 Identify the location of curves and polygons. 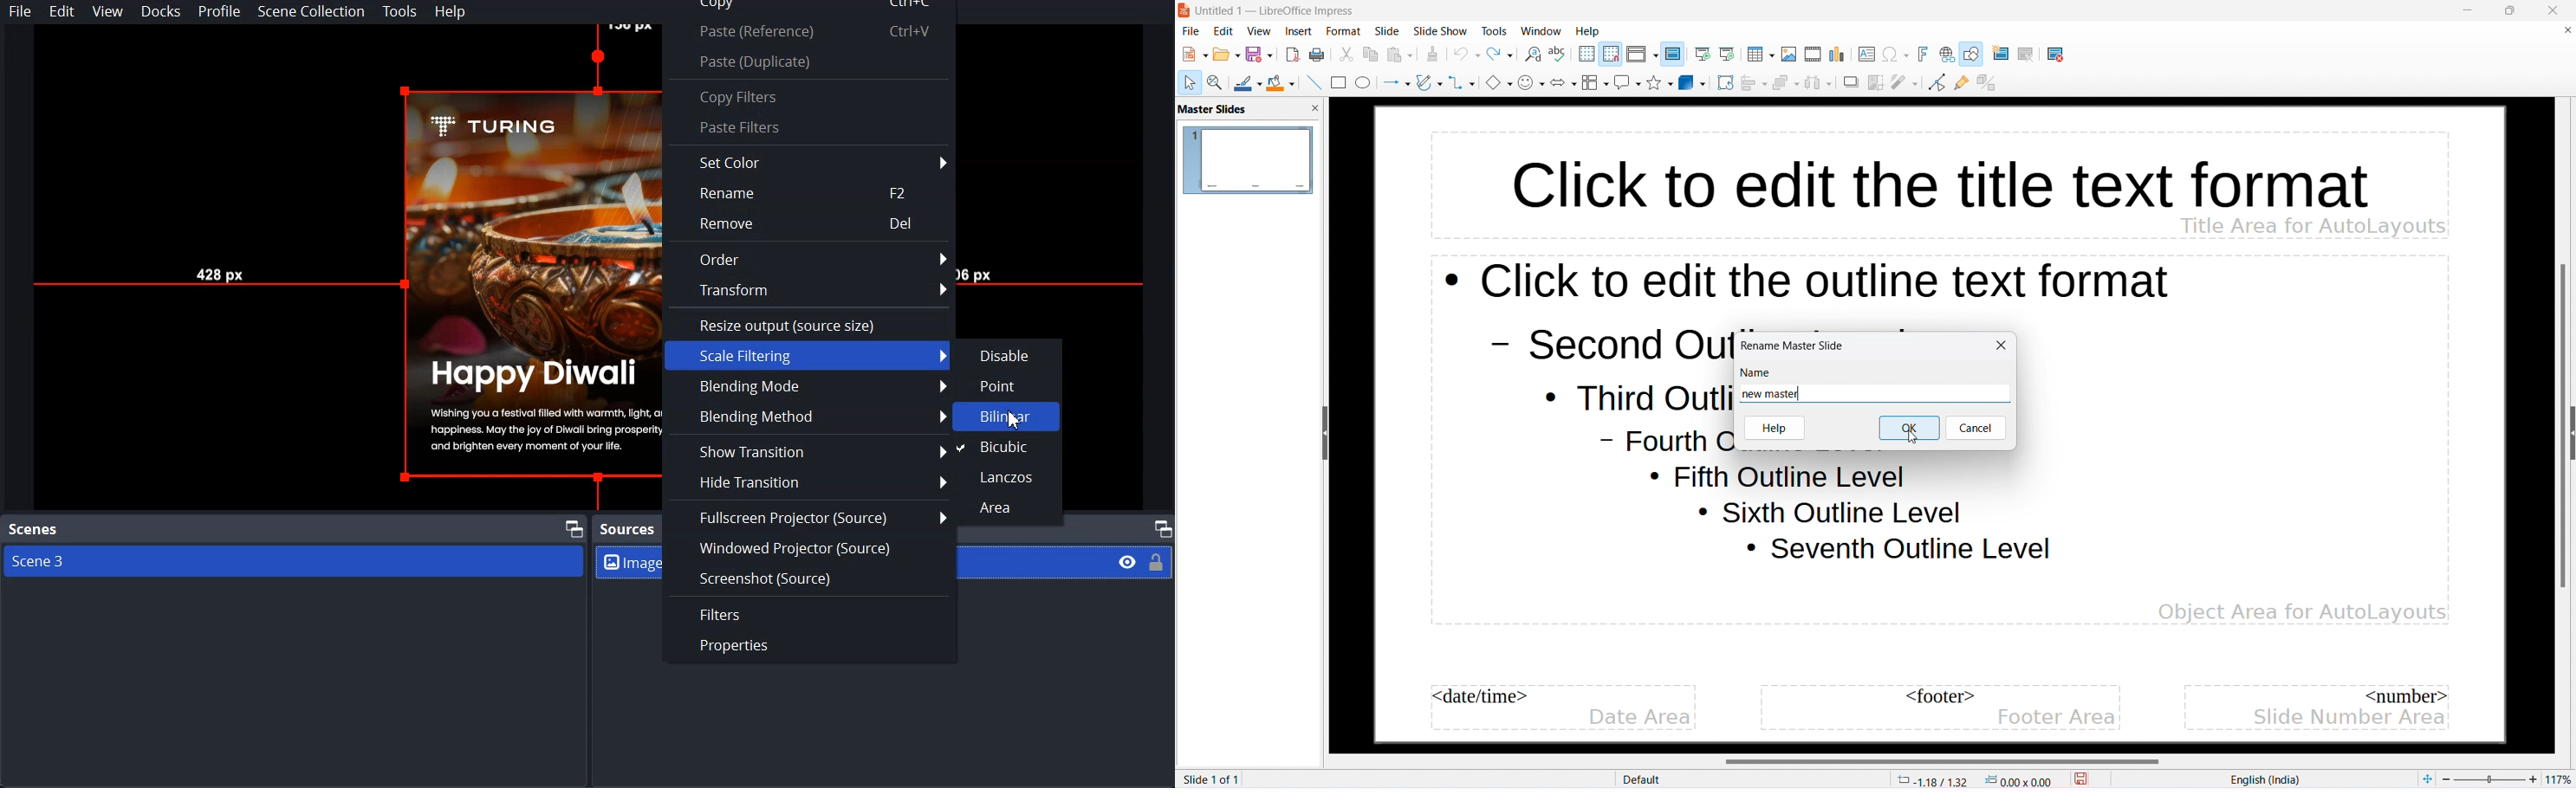
(1430, 82).